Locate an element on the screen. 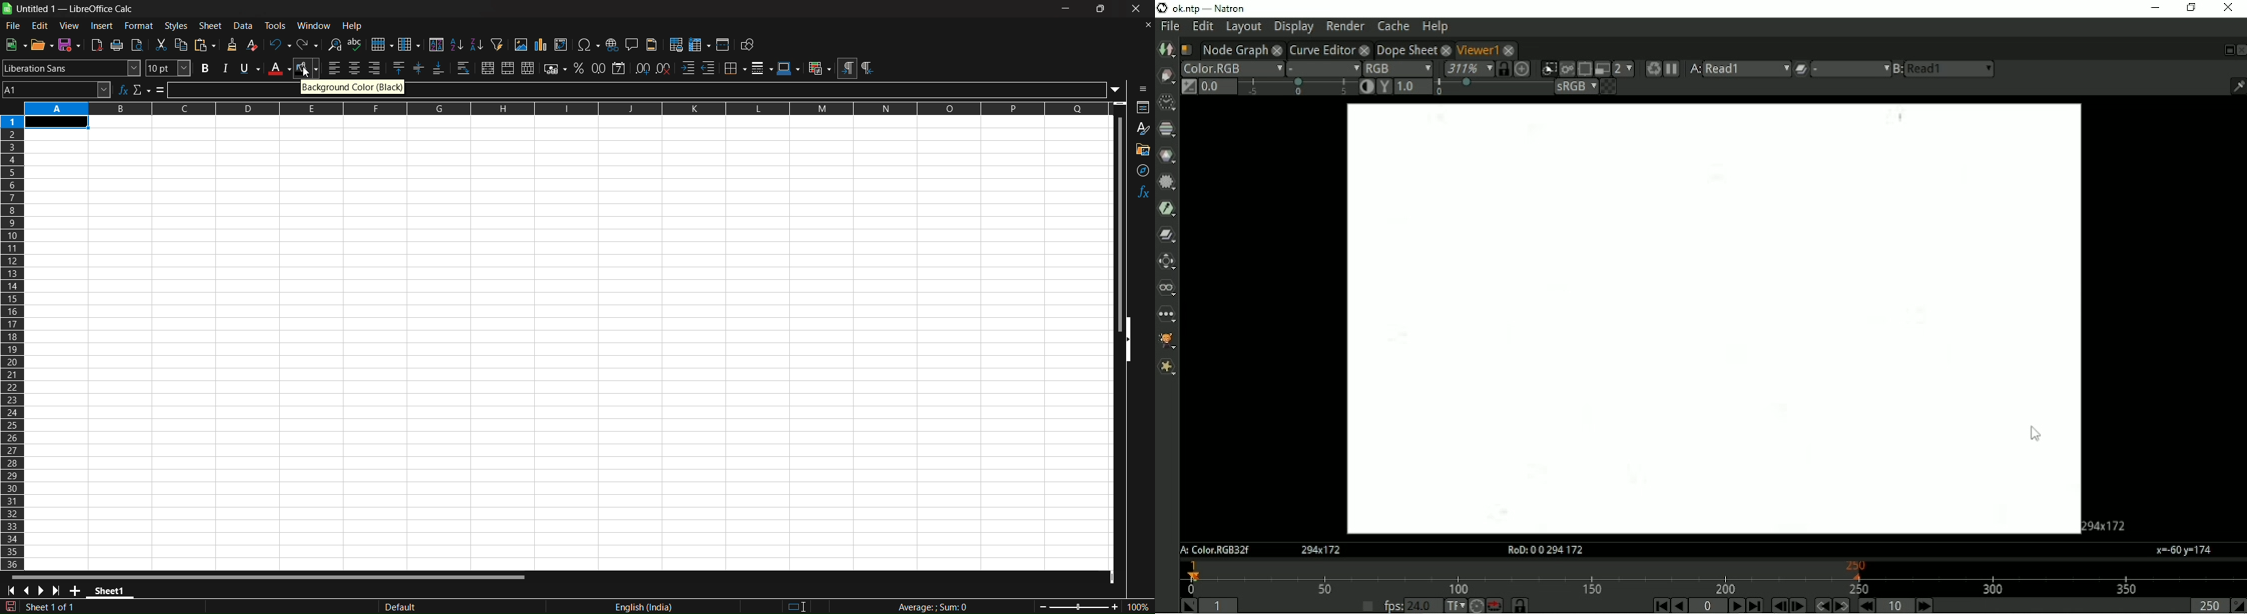 Image resolution: width=2268 pixels, height=616 pixels. font color is located at coordinates (279, 69).